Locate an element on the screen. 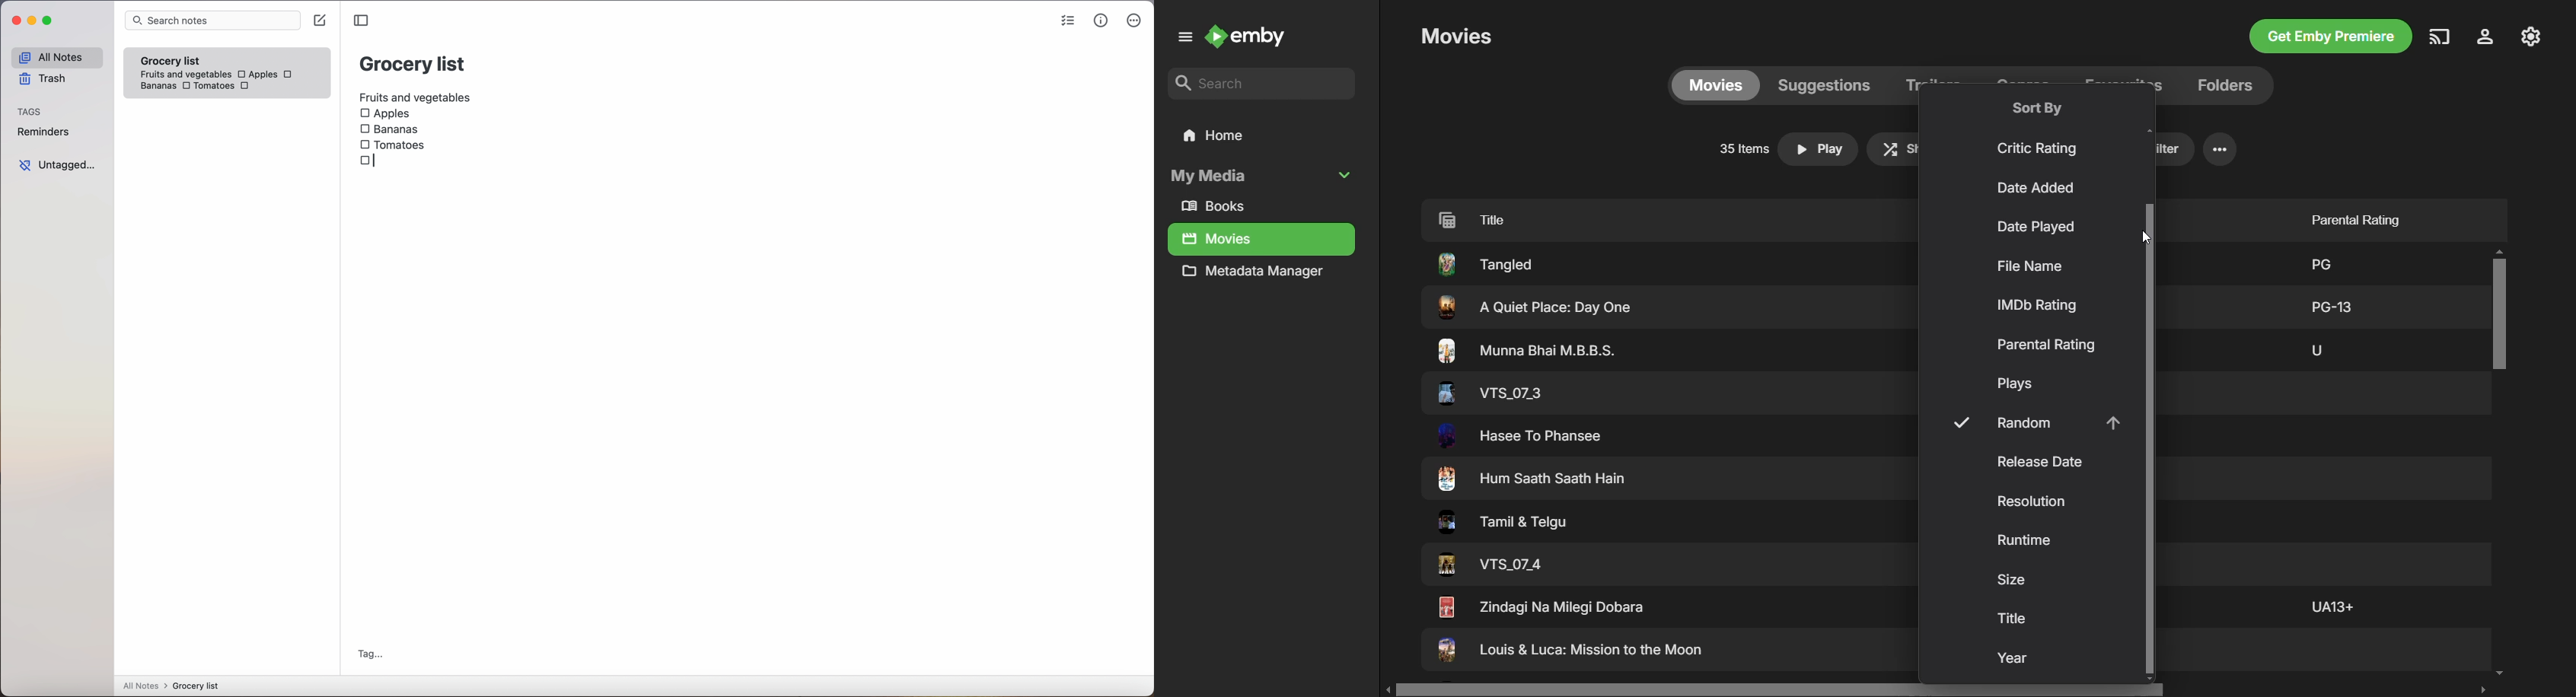  Vertical Scroll Bar is located at coordinates (2147, 440).